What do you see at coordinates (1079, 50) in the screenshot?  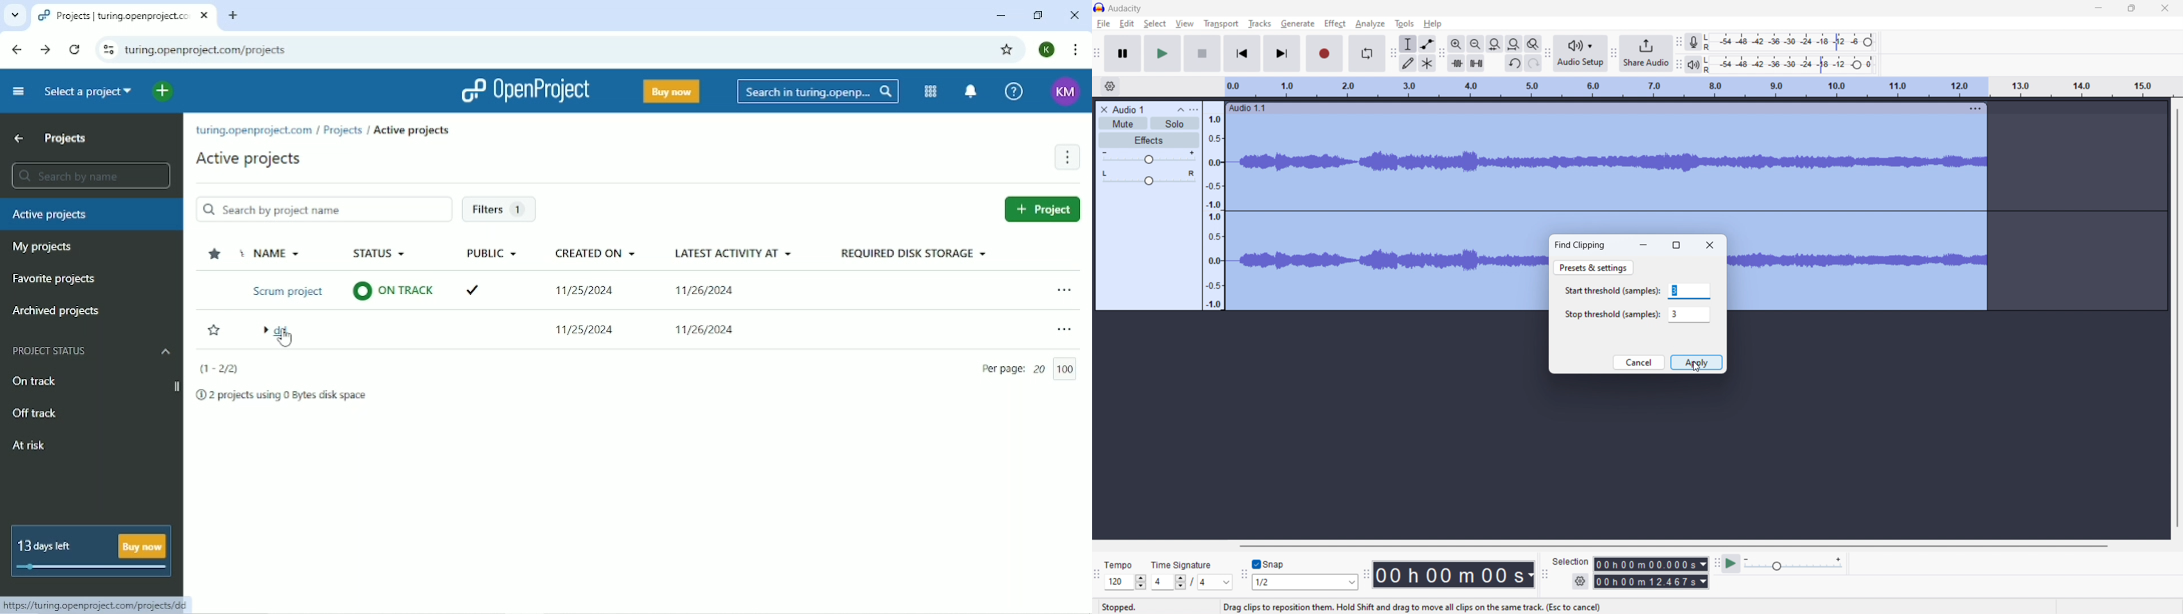 I see `Customize and control google chrome` at bounding box center [1079, 50].